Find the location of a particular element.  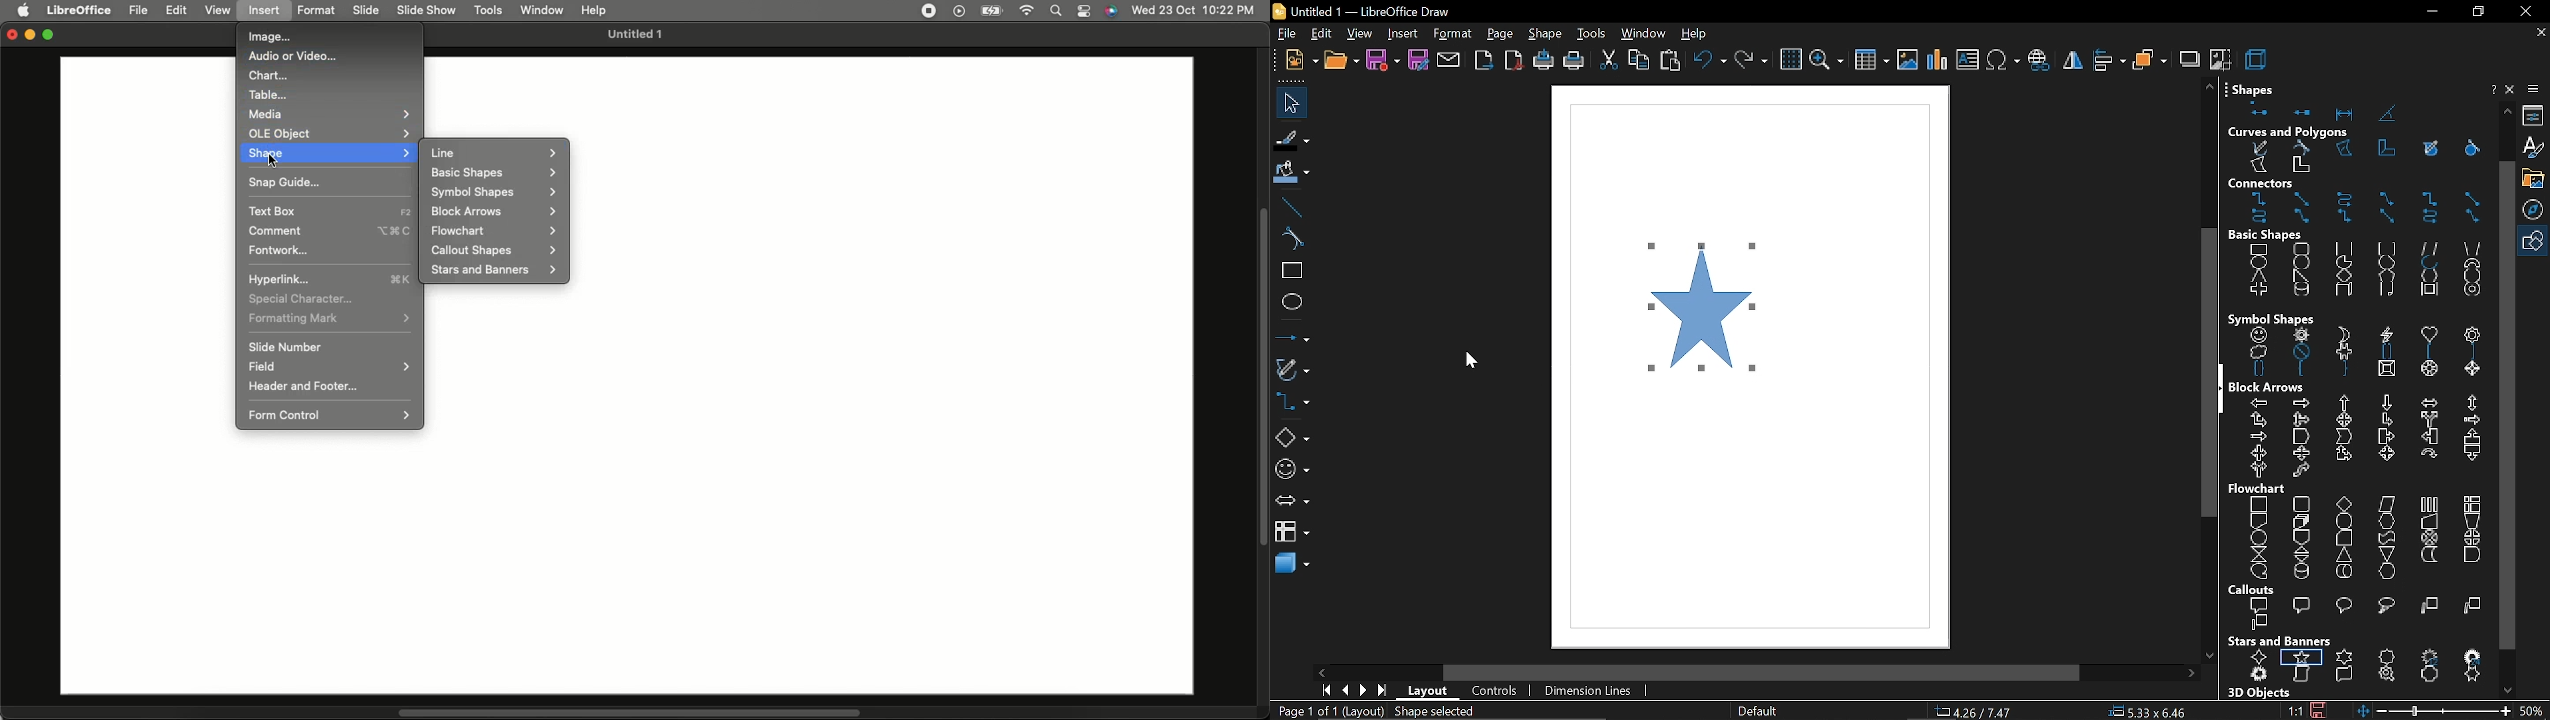

Callout shapes is located at coordinates (491, 251).